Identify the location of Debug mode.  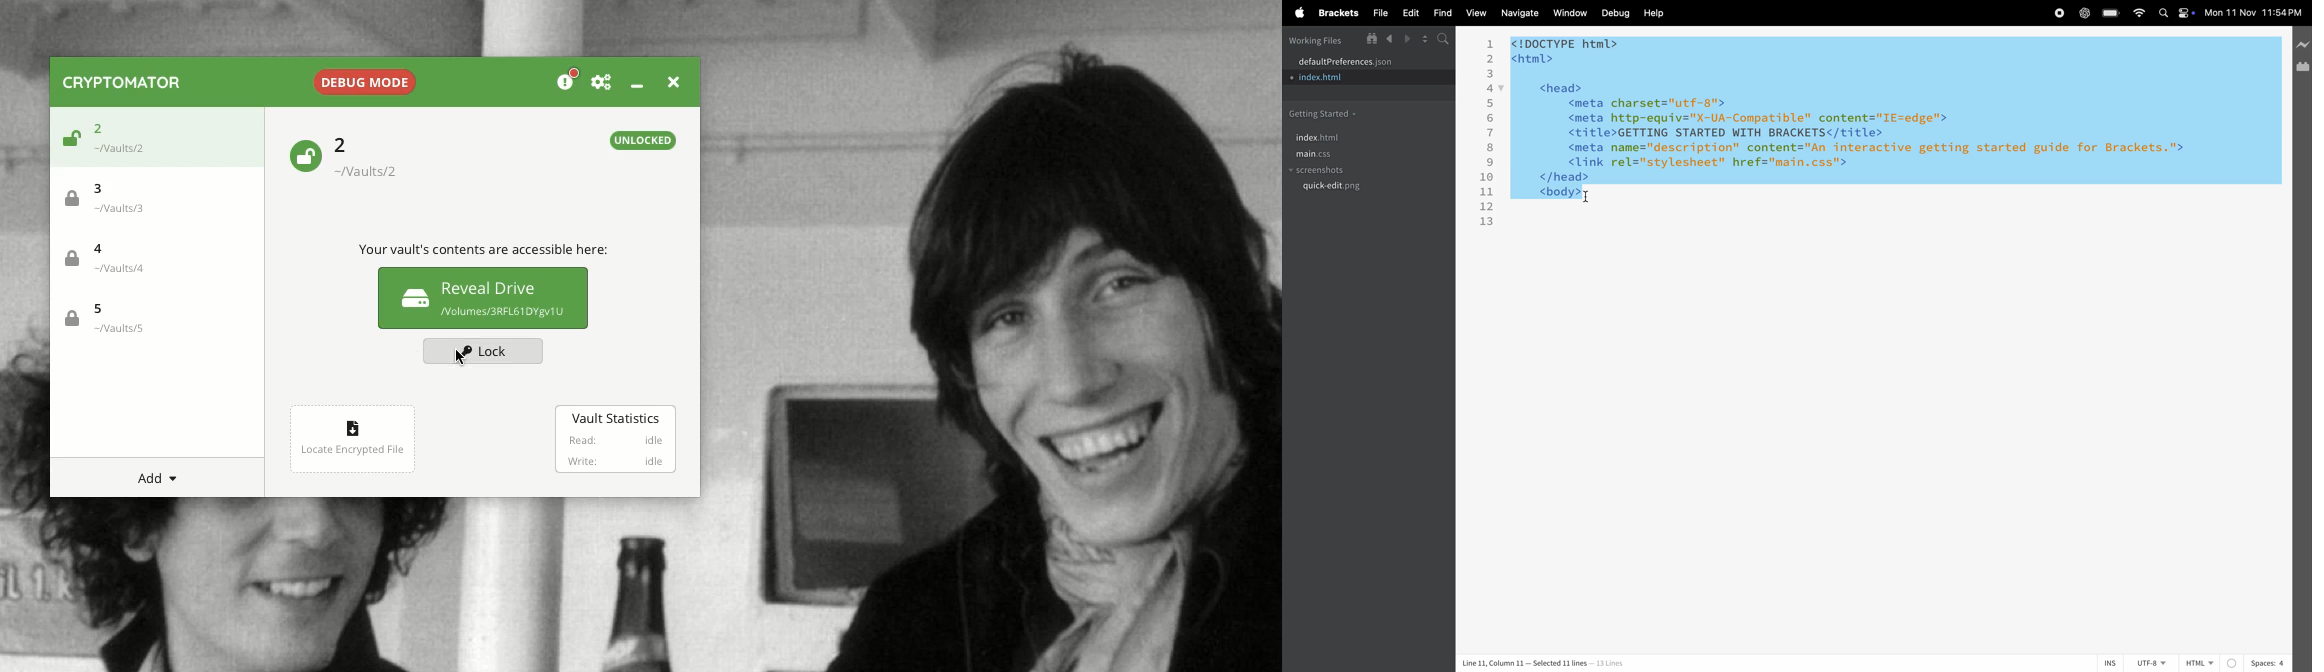
(362, 78).